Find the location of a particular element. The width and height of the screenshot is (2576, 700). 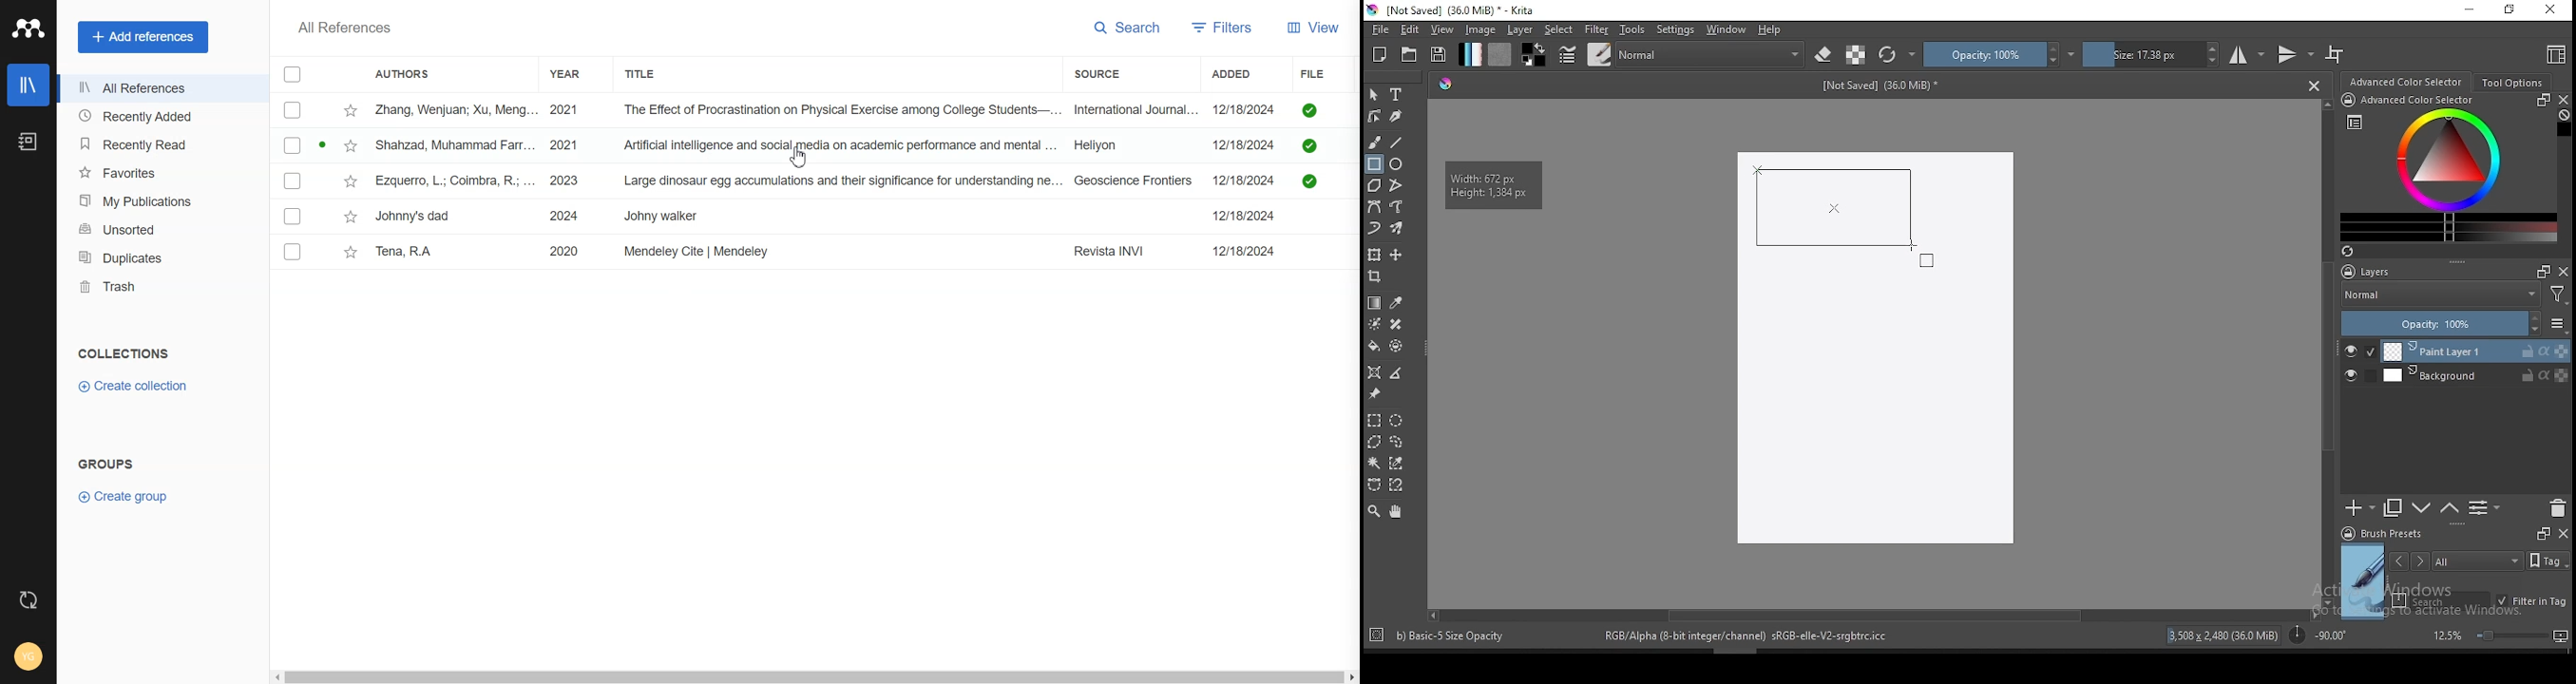

gradient fill is located at coordinates (1470, 54).